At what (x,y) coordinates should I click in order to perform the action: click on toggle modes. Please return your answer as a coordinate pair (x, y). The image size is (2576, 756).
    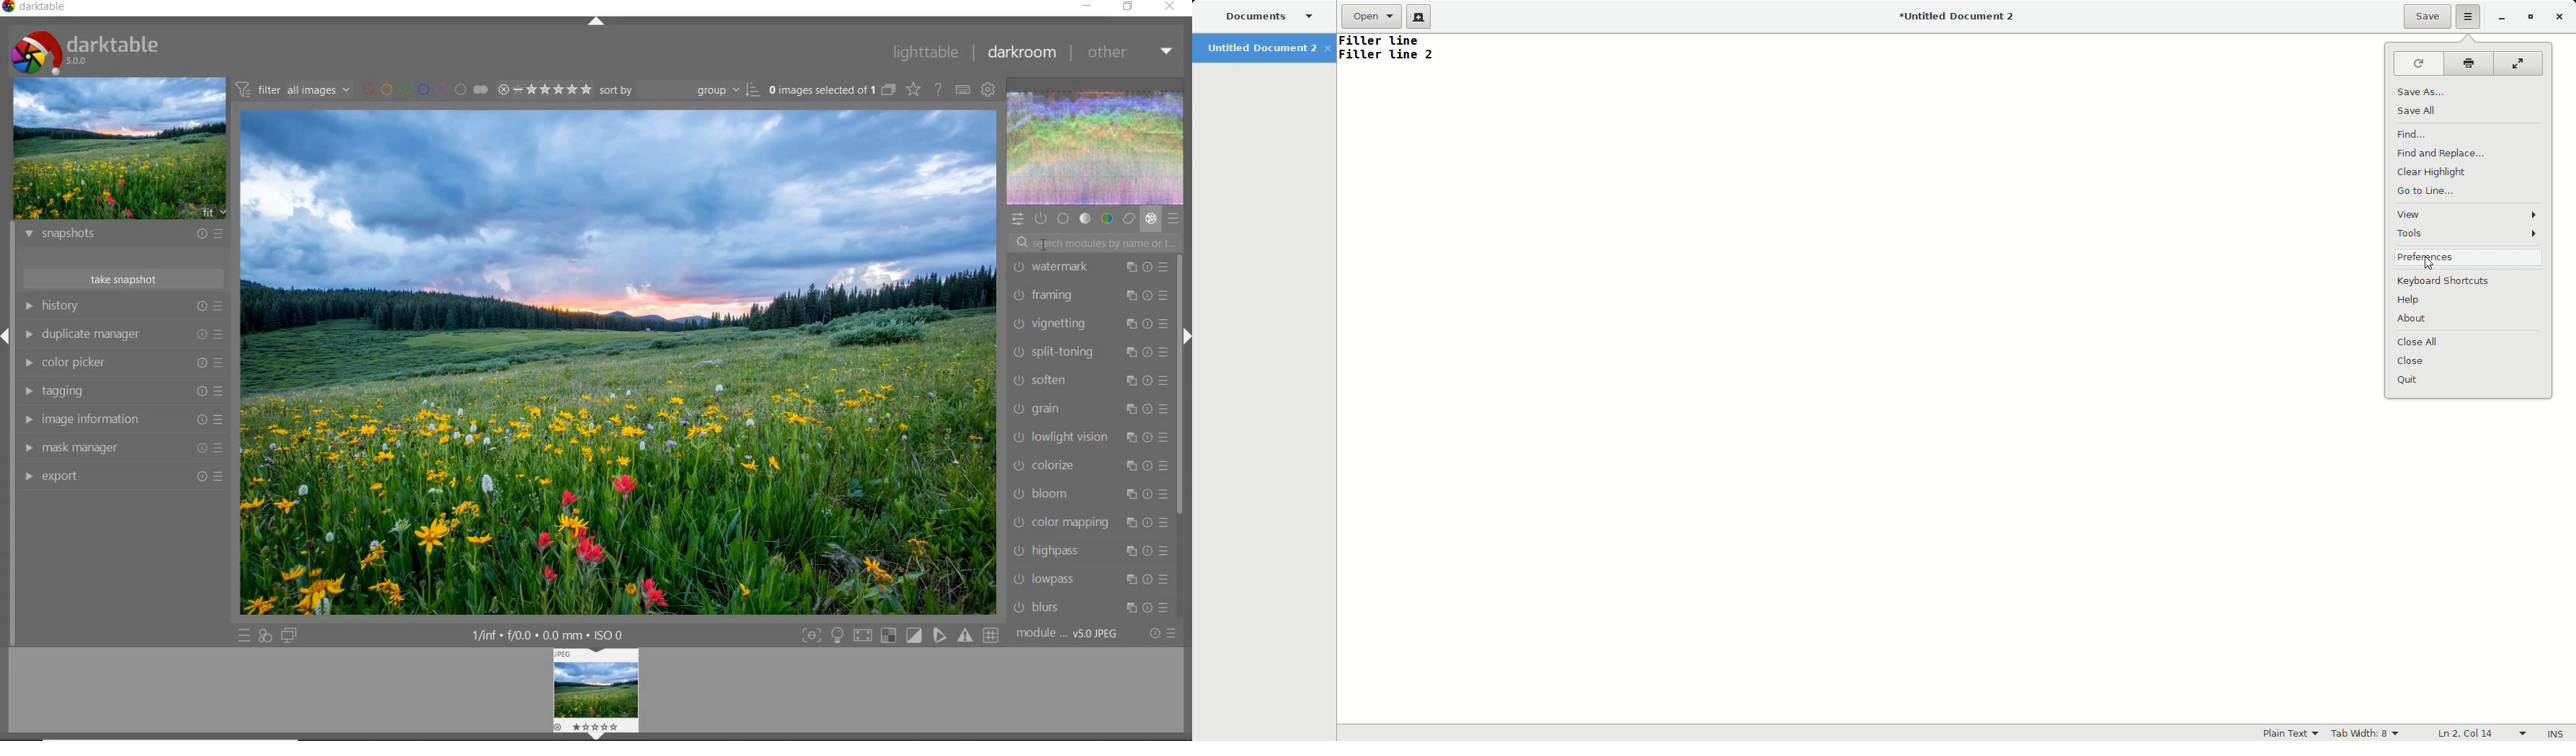
    Looking at the image, I should click on (901, 636).